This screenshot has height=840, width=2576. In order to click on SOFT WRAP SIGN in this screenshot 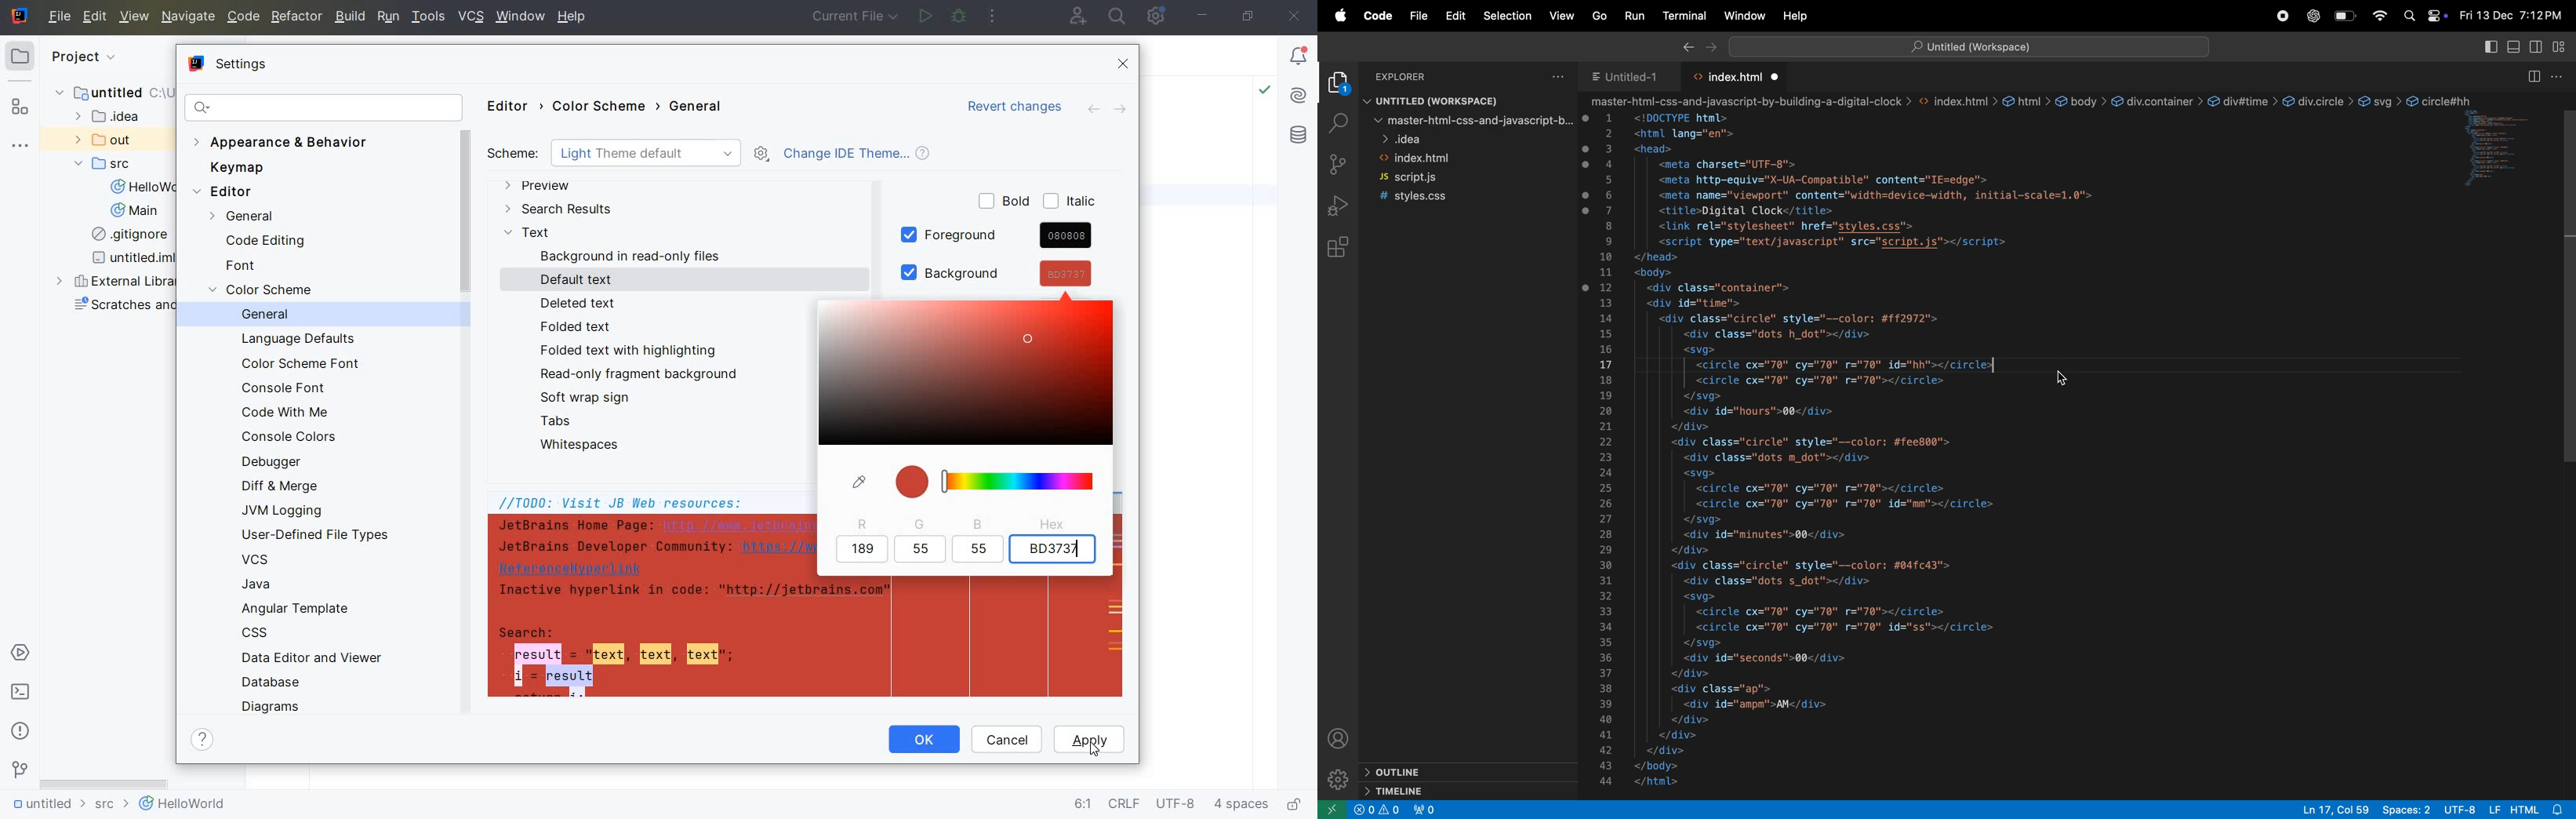, I will do `click(590, 398)`.